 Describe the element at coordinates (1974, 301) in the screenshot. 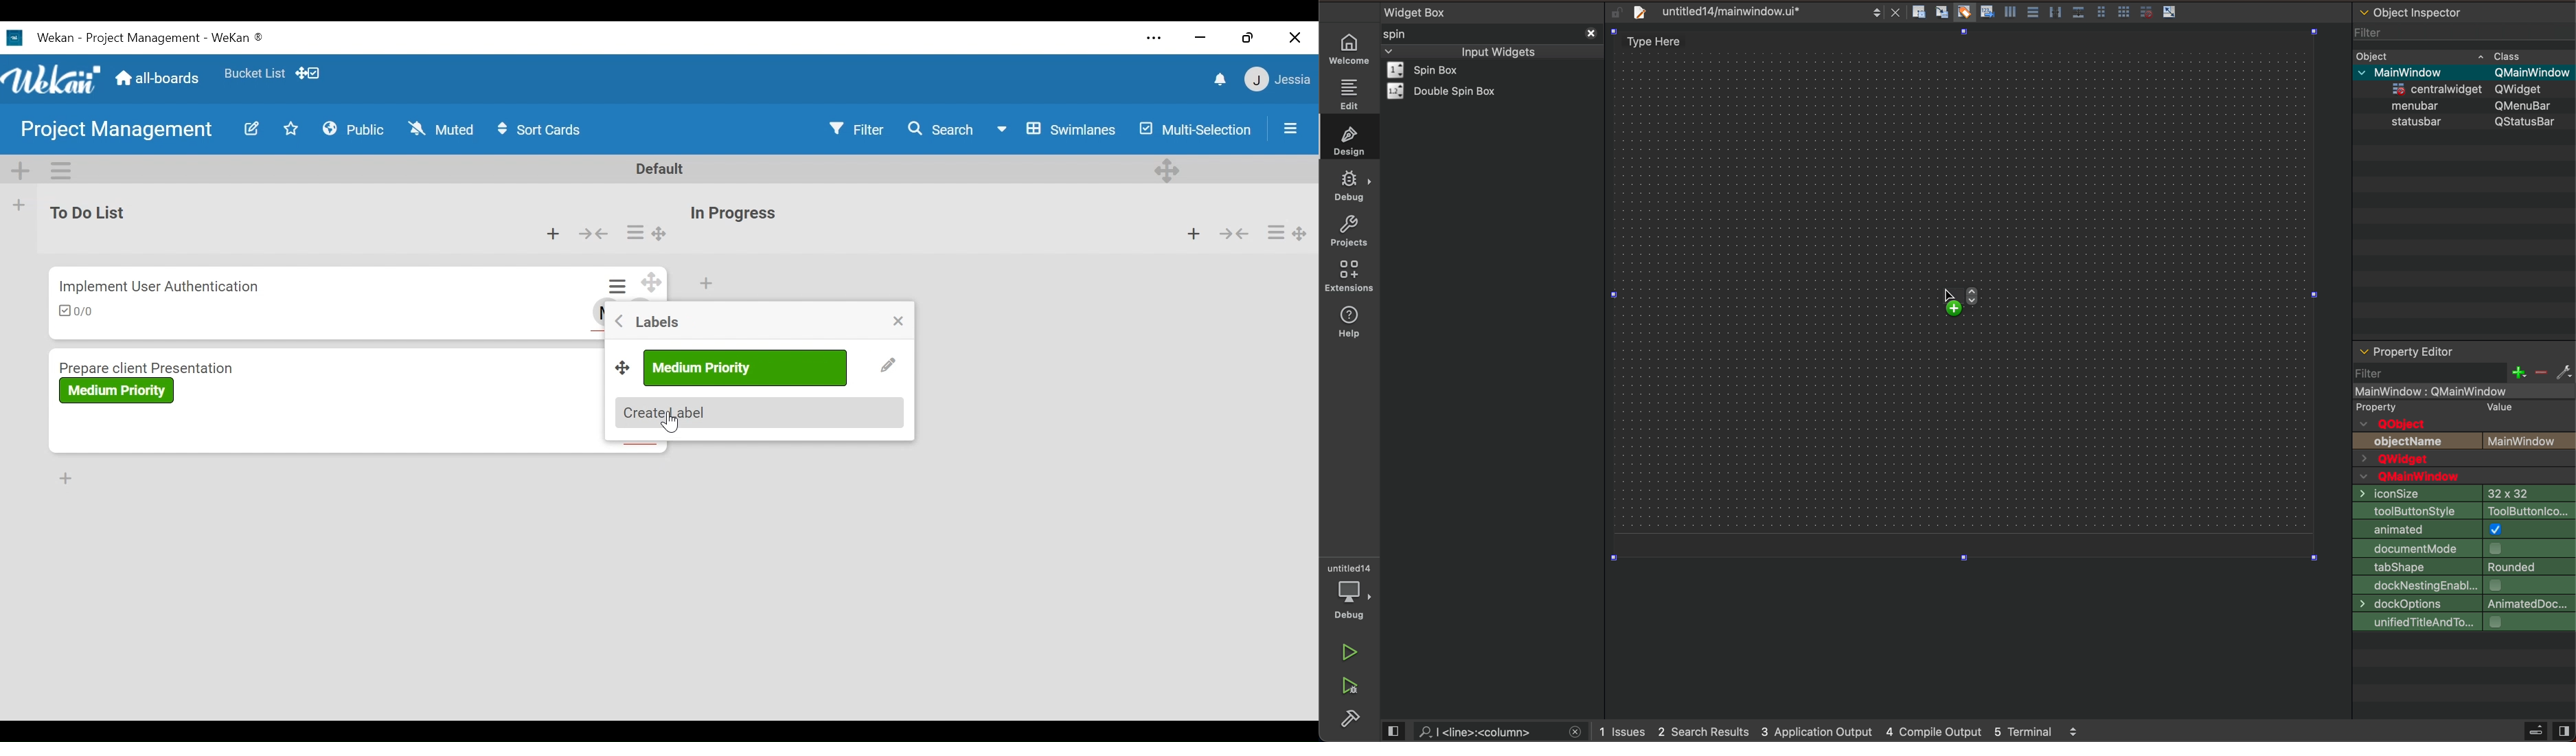

I see `key up` at that location.